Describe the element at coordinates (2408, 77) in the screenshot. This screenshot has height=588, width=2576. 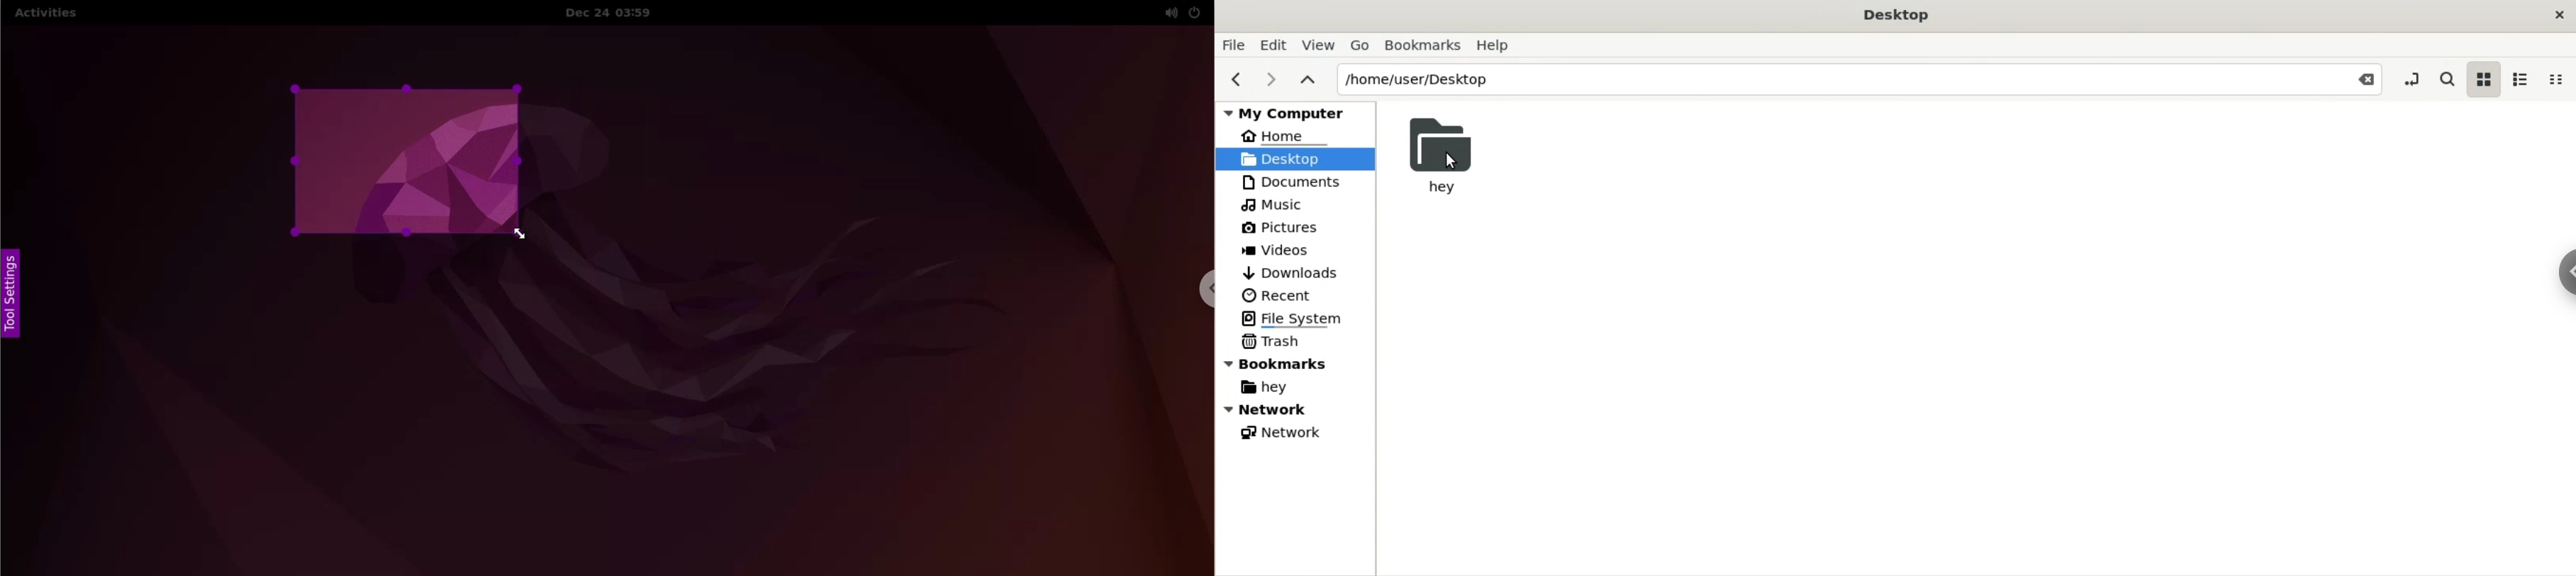
I see `toggle location entry` at that location.